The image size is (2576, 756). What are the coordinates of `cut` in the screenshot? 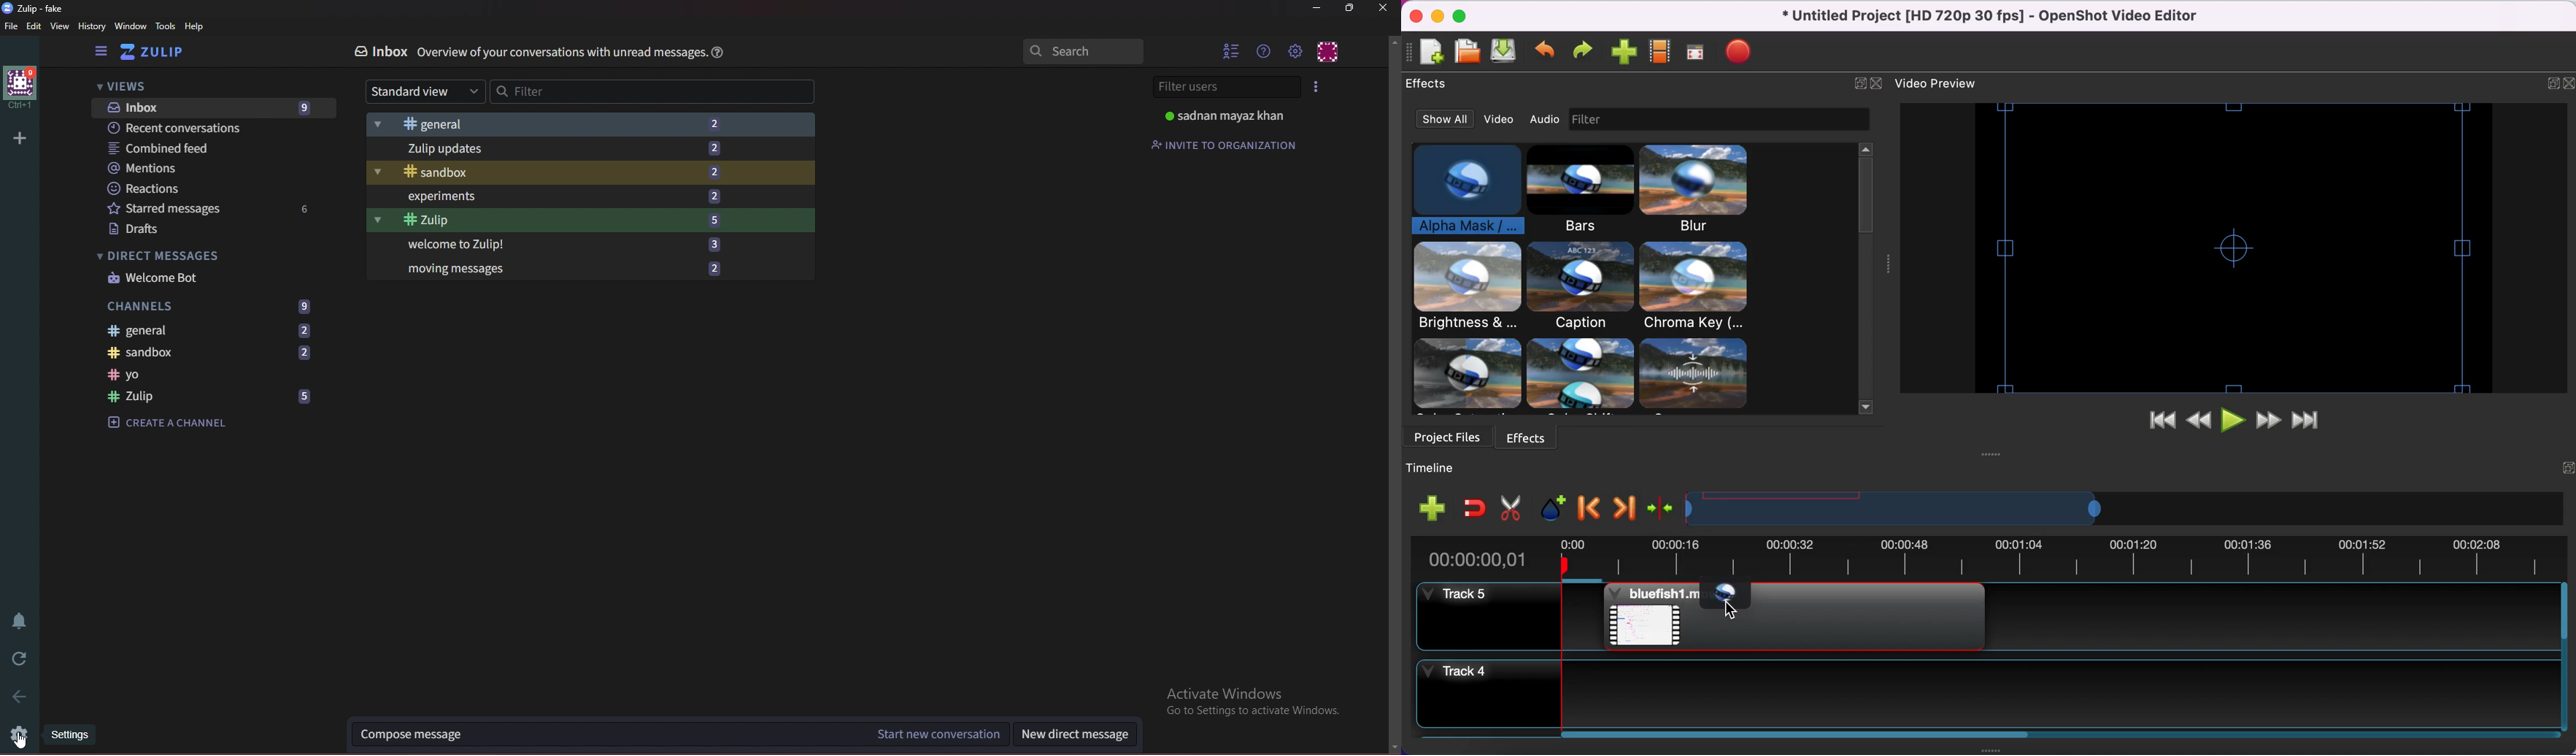 It's located at (1510, 506).